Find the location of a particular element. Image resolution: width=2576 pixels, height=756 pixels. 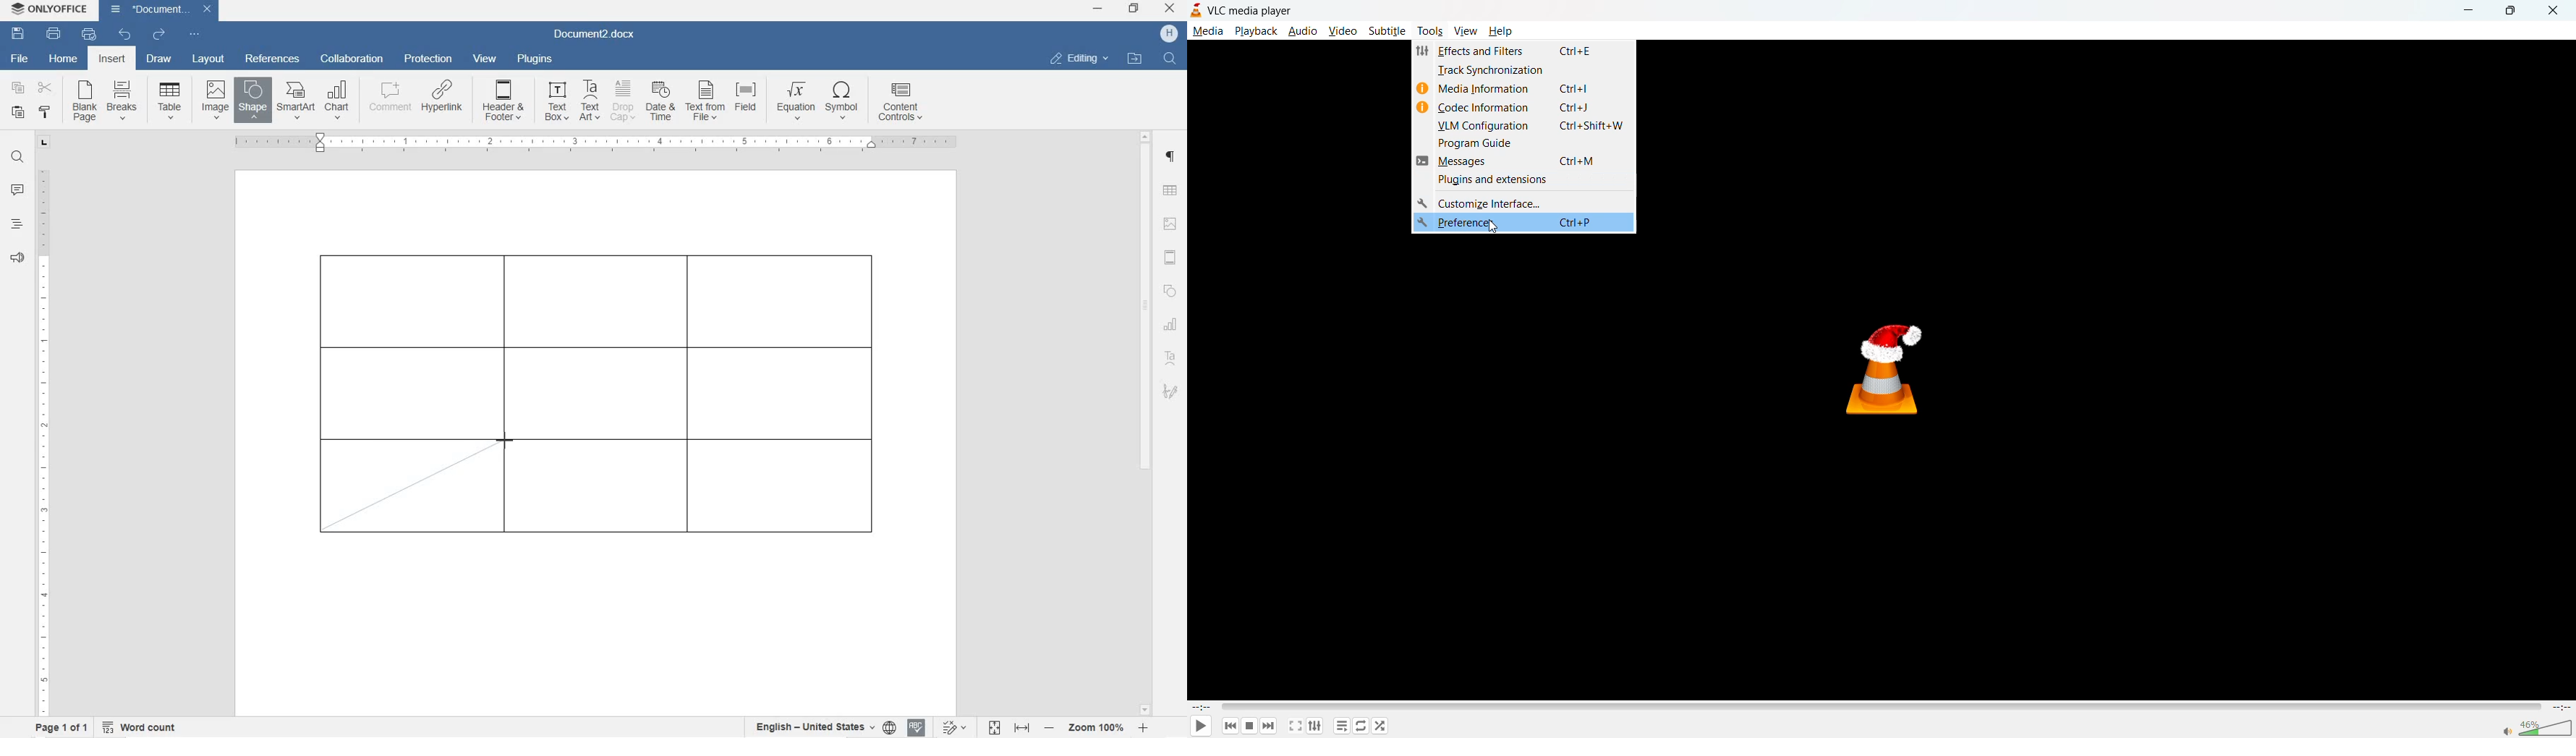

paste is located at coordinates (18, 112).